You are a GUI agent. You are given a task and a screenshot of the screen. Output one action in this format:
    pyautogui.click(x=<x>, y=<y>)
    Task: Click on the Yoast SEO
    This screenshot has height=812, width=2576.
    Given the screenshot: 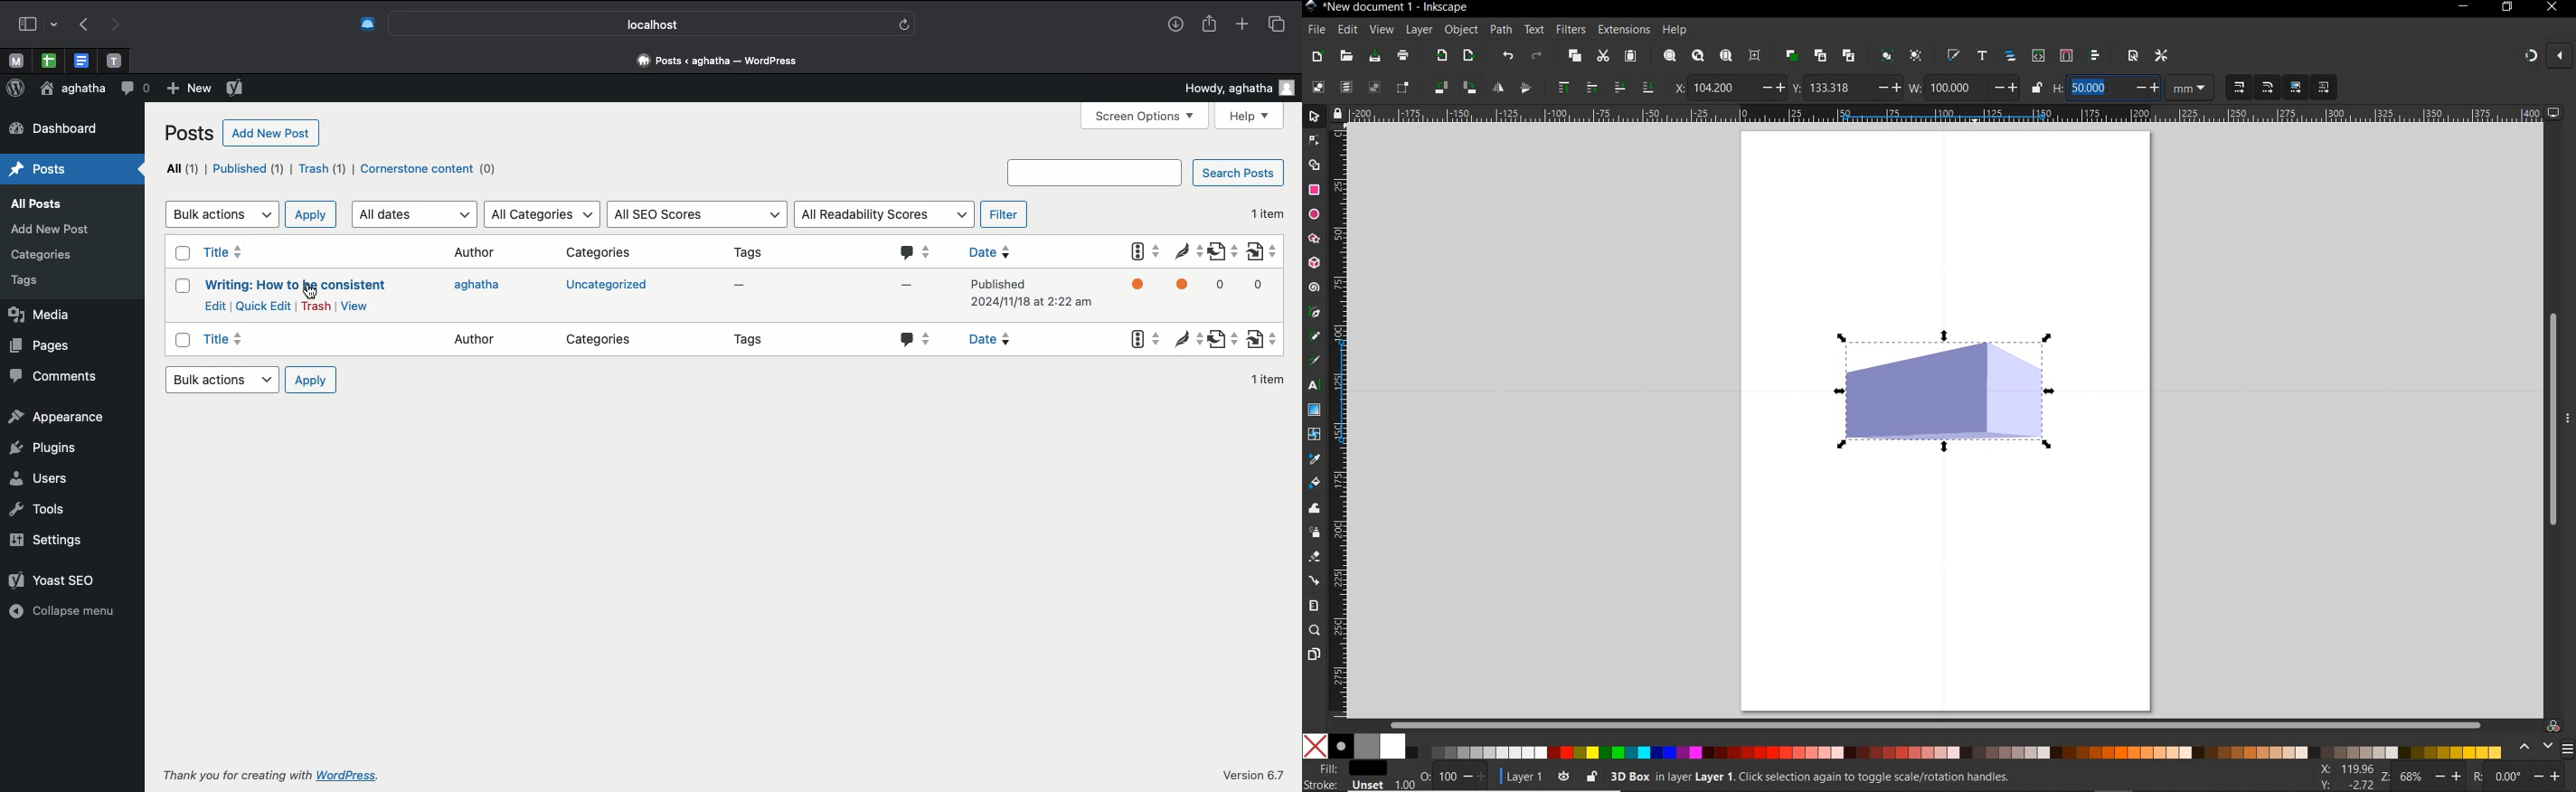 What is the action you would take?
    pyautogui.click(x=236, y=88)
    